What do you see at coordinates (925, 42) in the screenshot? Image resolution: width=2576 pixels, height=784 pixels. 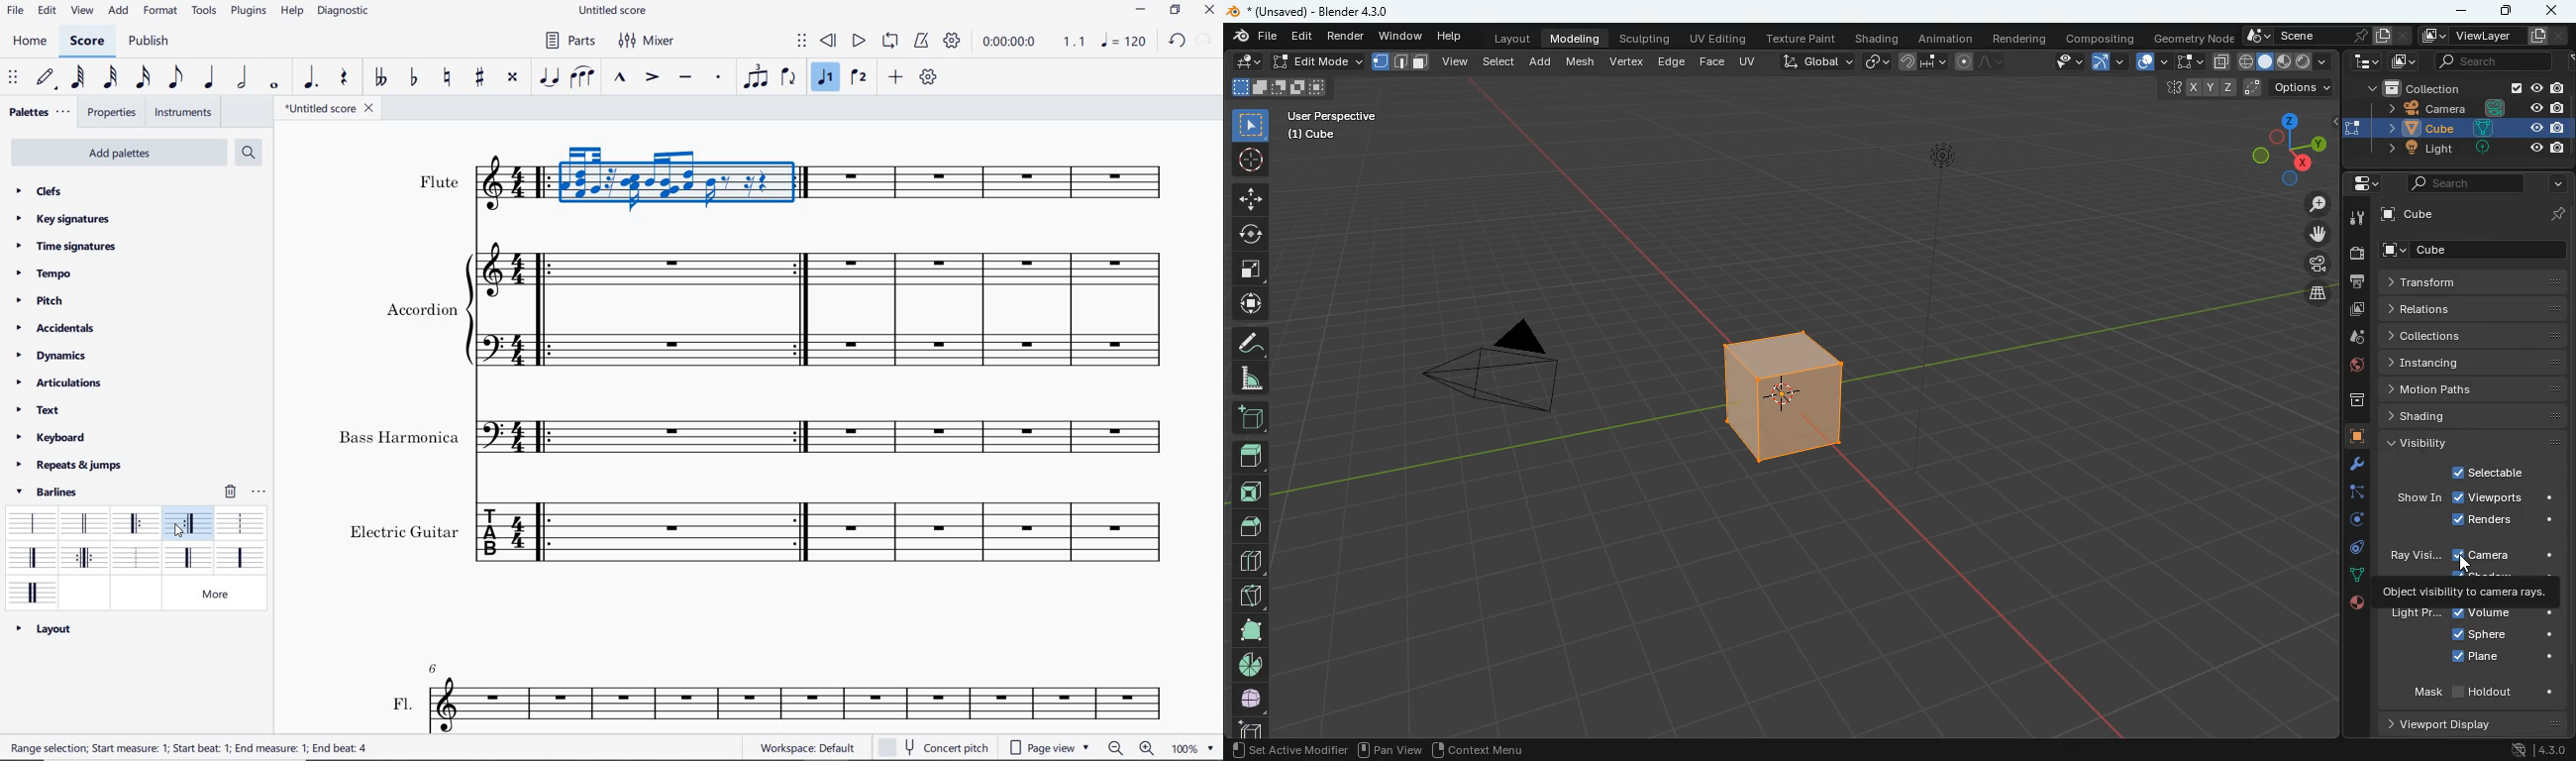 I see `metronome` at bounding box center [925, 42].